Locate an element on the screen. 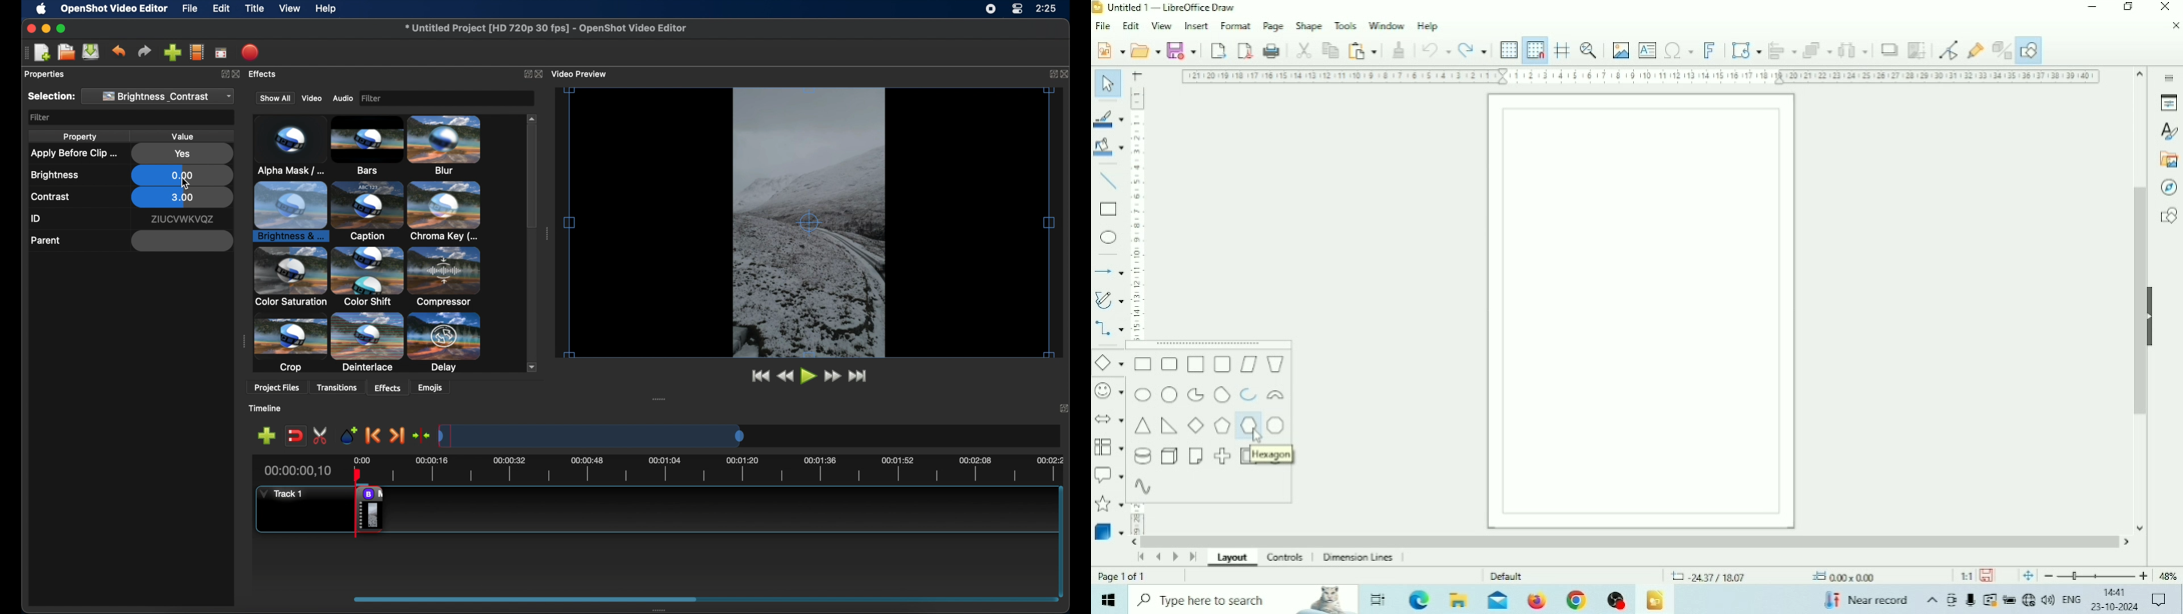  Zoom factor is located at coordinates (2168, 576).